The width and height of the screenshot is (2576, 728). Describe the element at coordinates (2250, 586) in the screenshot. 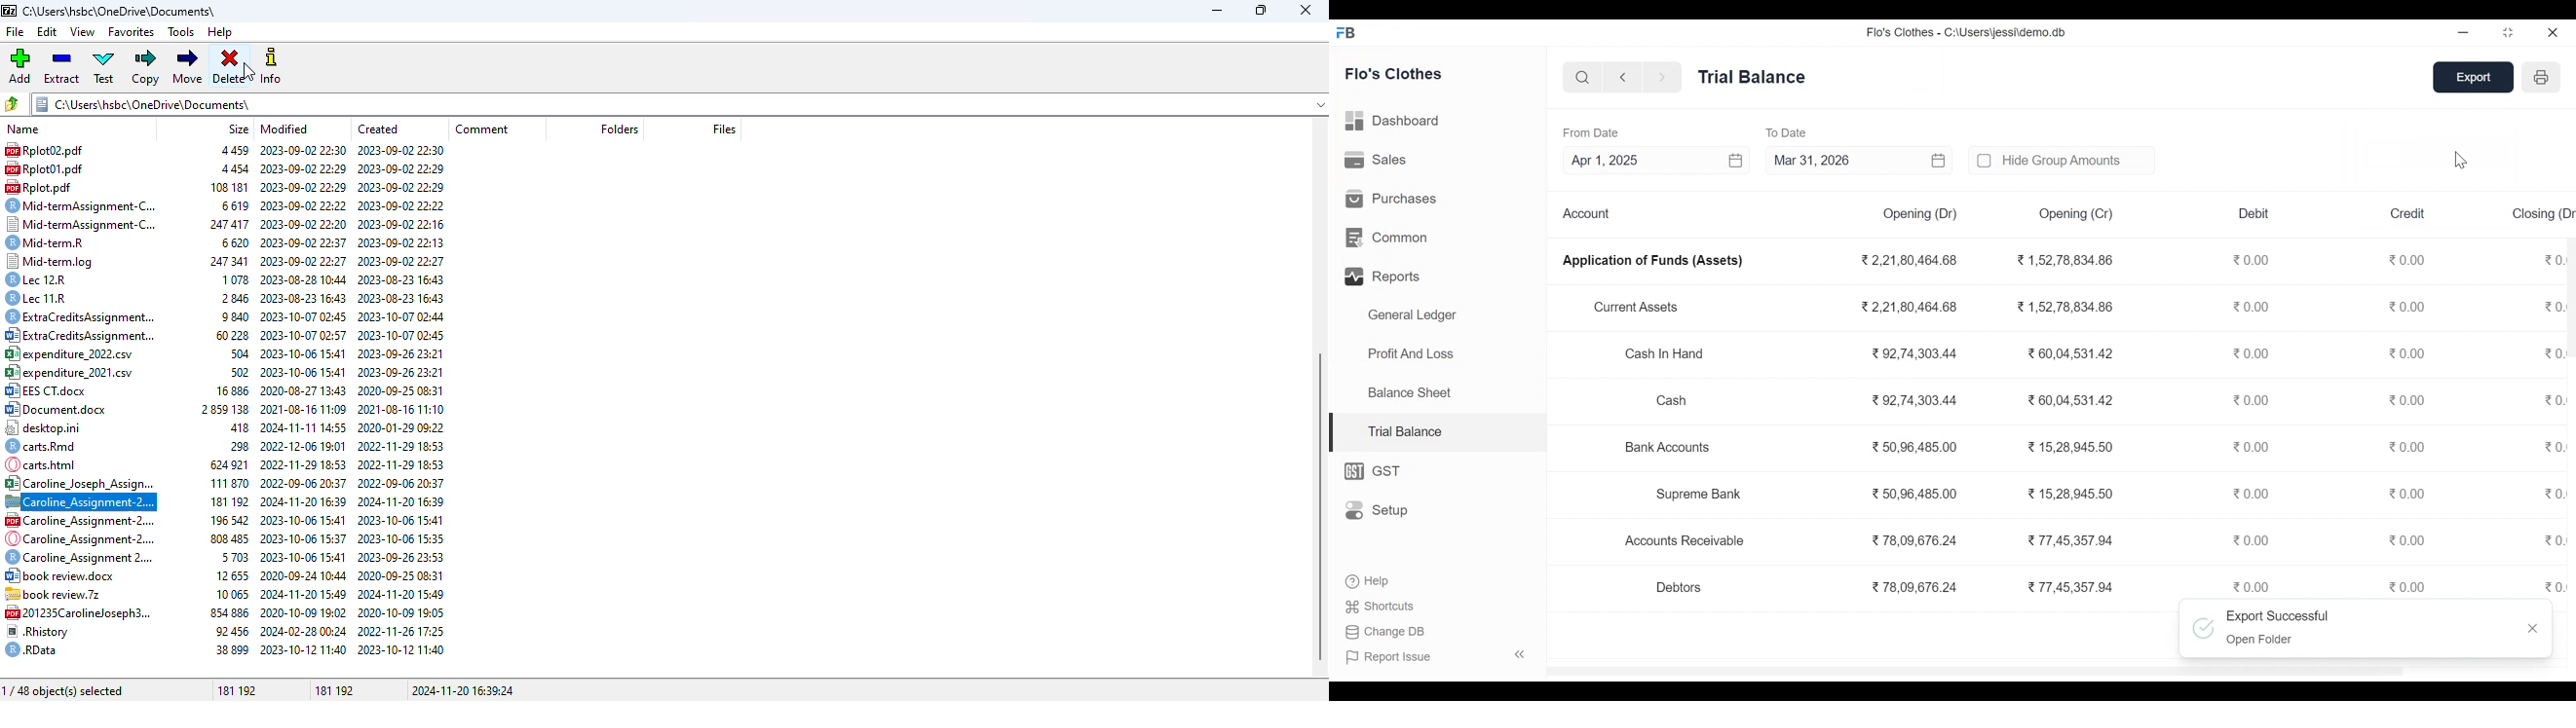

I see `0.00` at that location.